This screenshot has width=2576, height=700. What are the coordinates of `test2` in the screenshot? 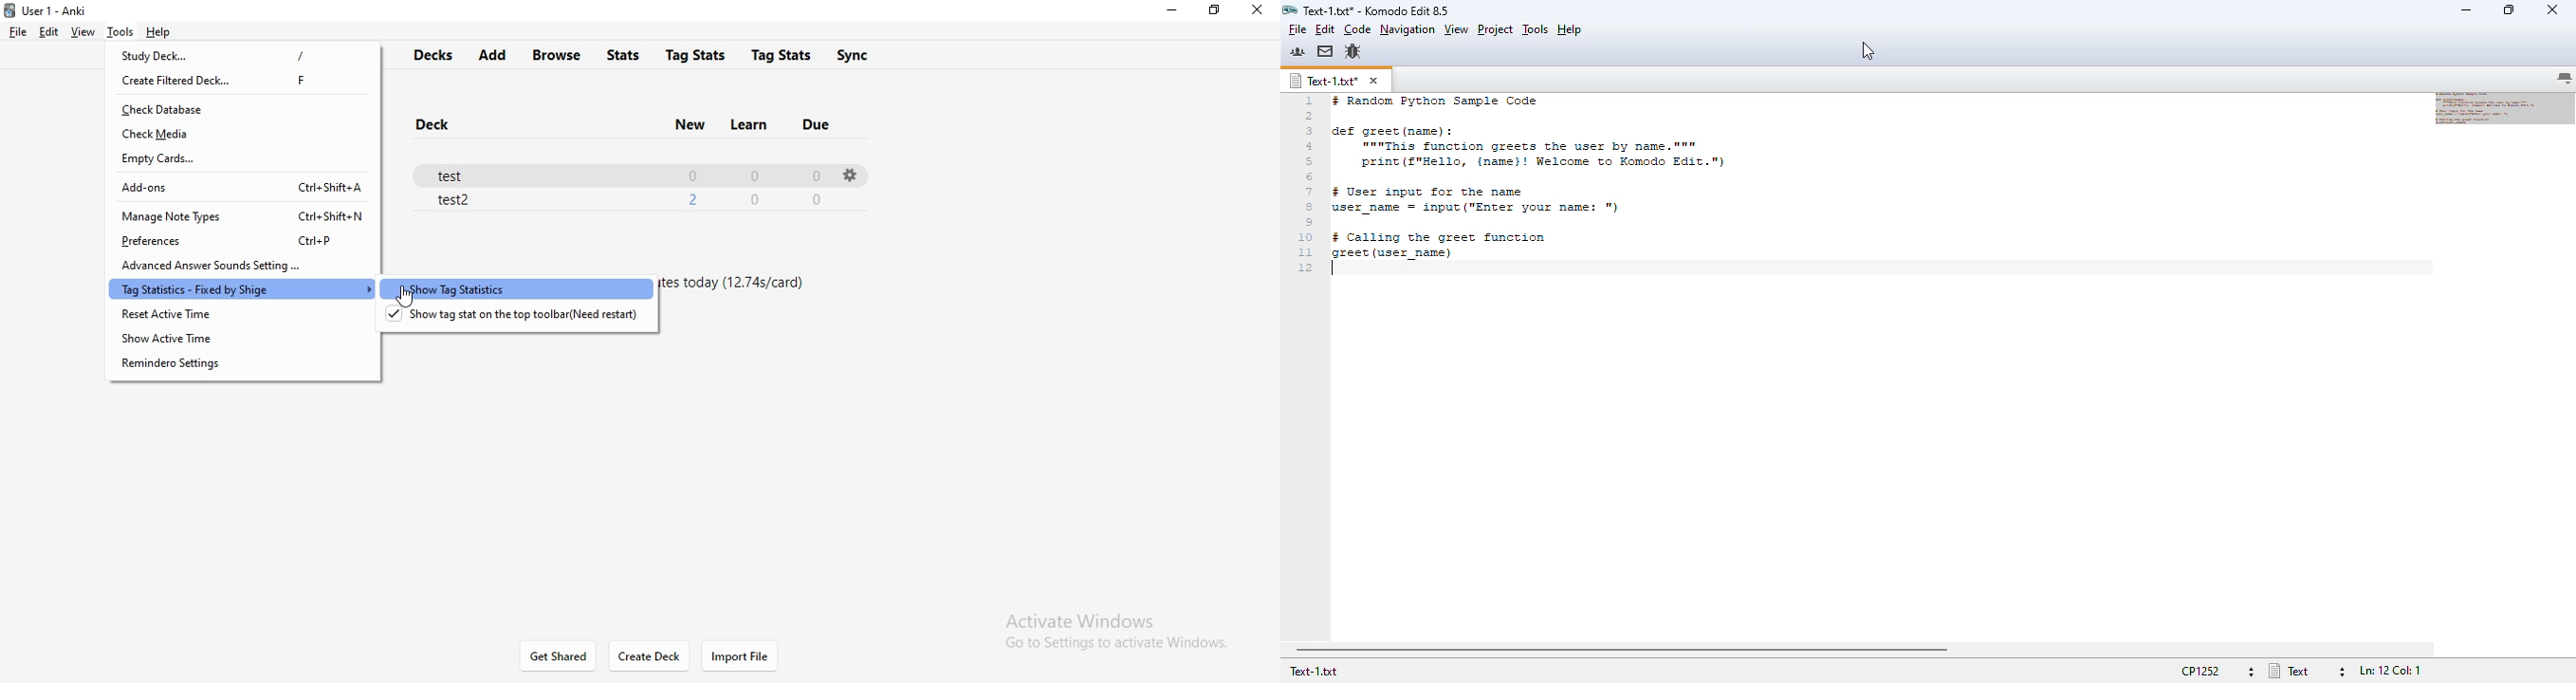 It's located at (633, 200).